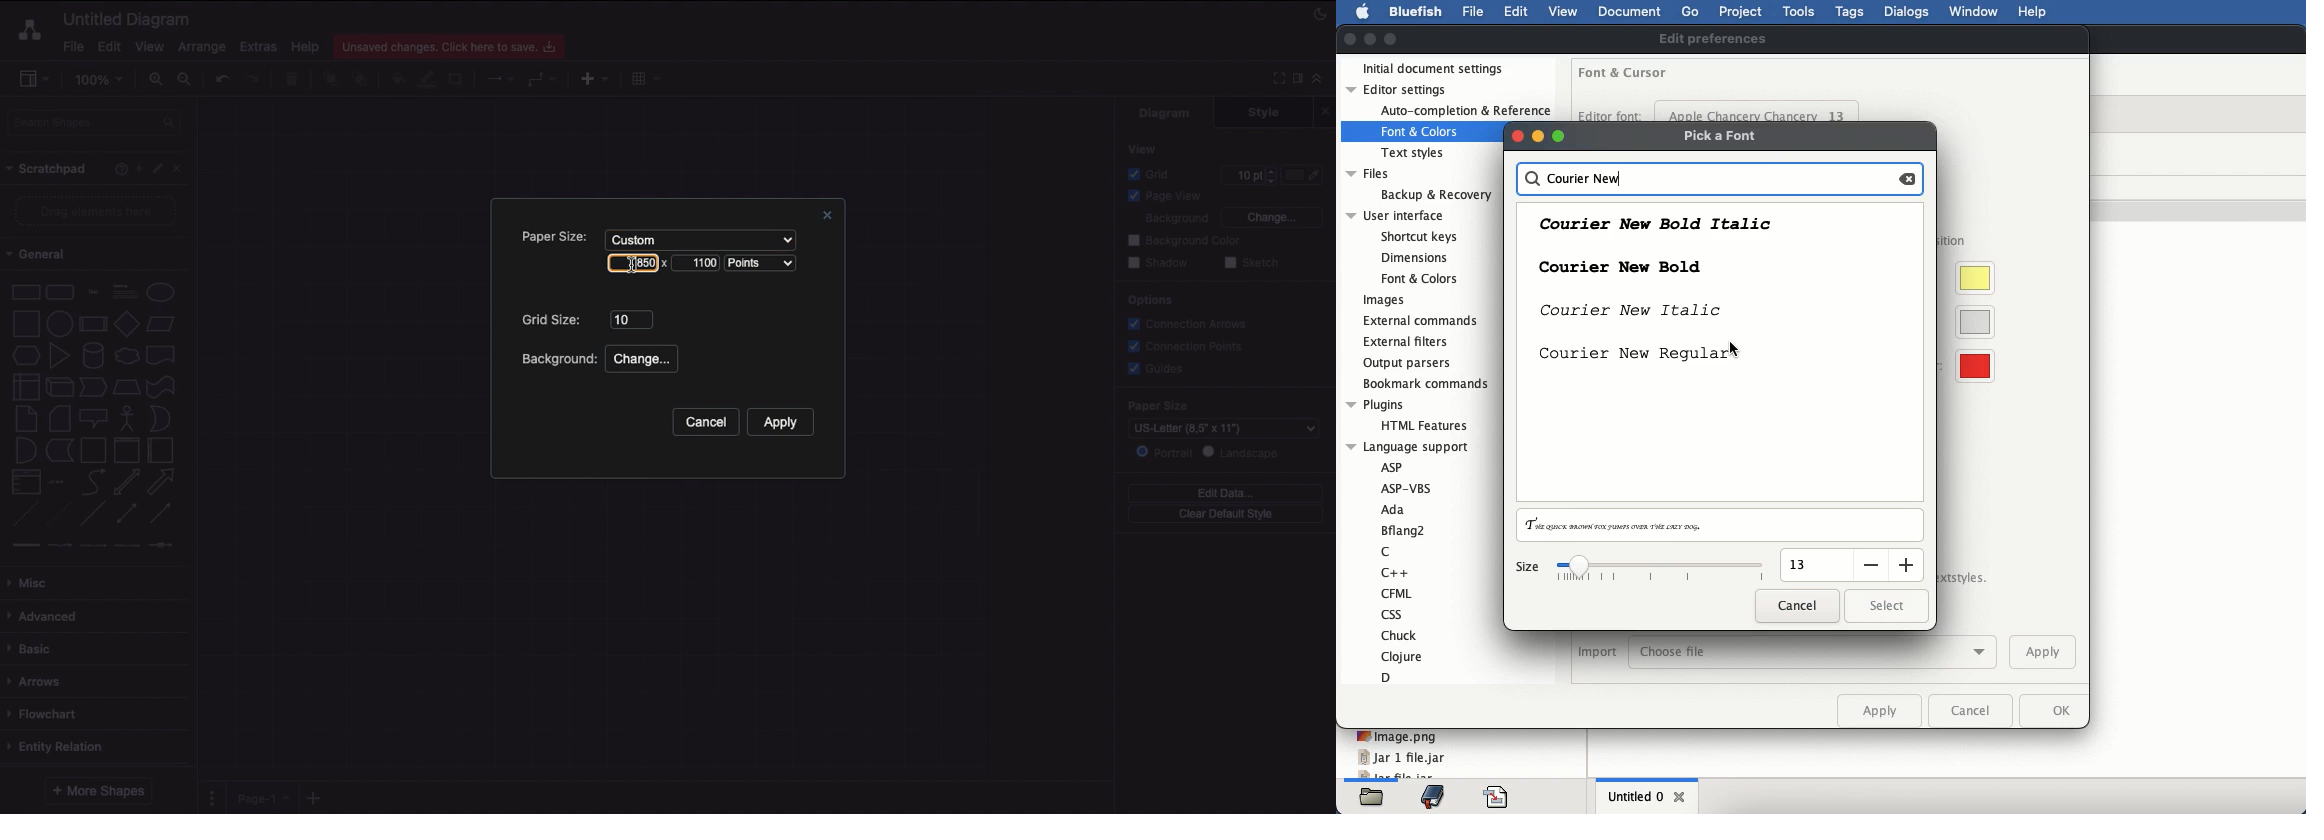 Image resolution: width=2324 pixels, height=840 pixels. I want to click on Font & Colors, so click(1421, 133).